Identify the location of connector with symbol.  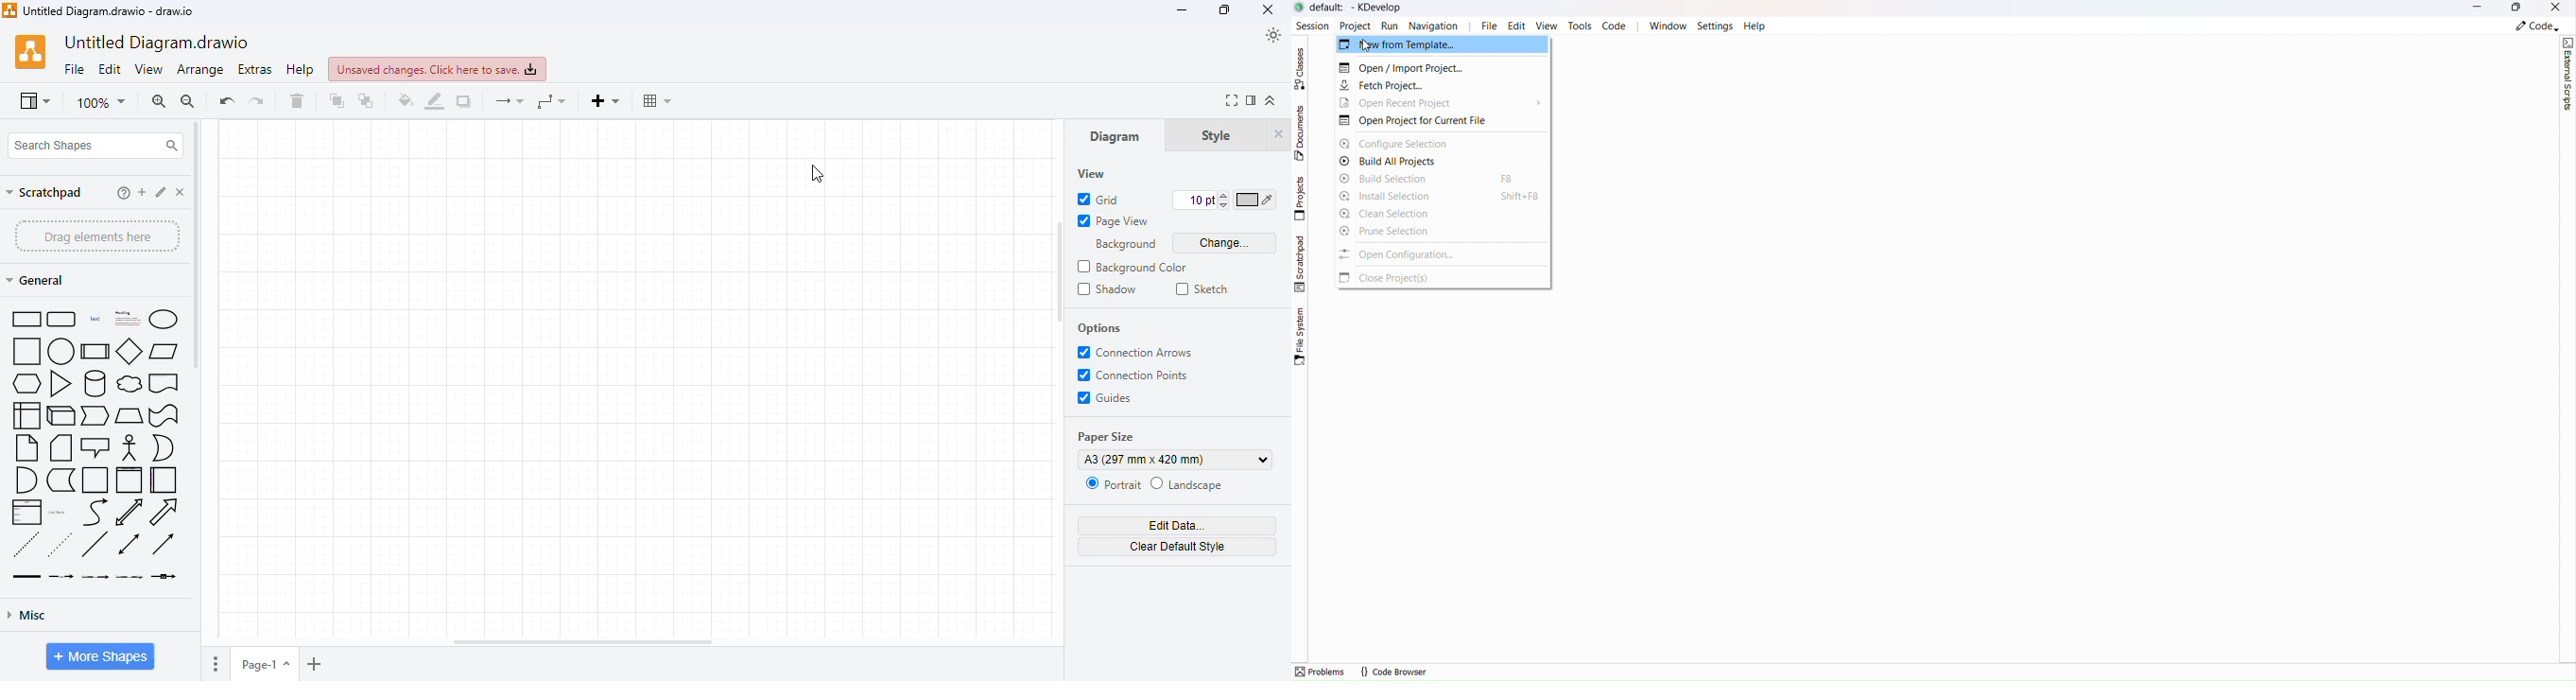
(164, 576).